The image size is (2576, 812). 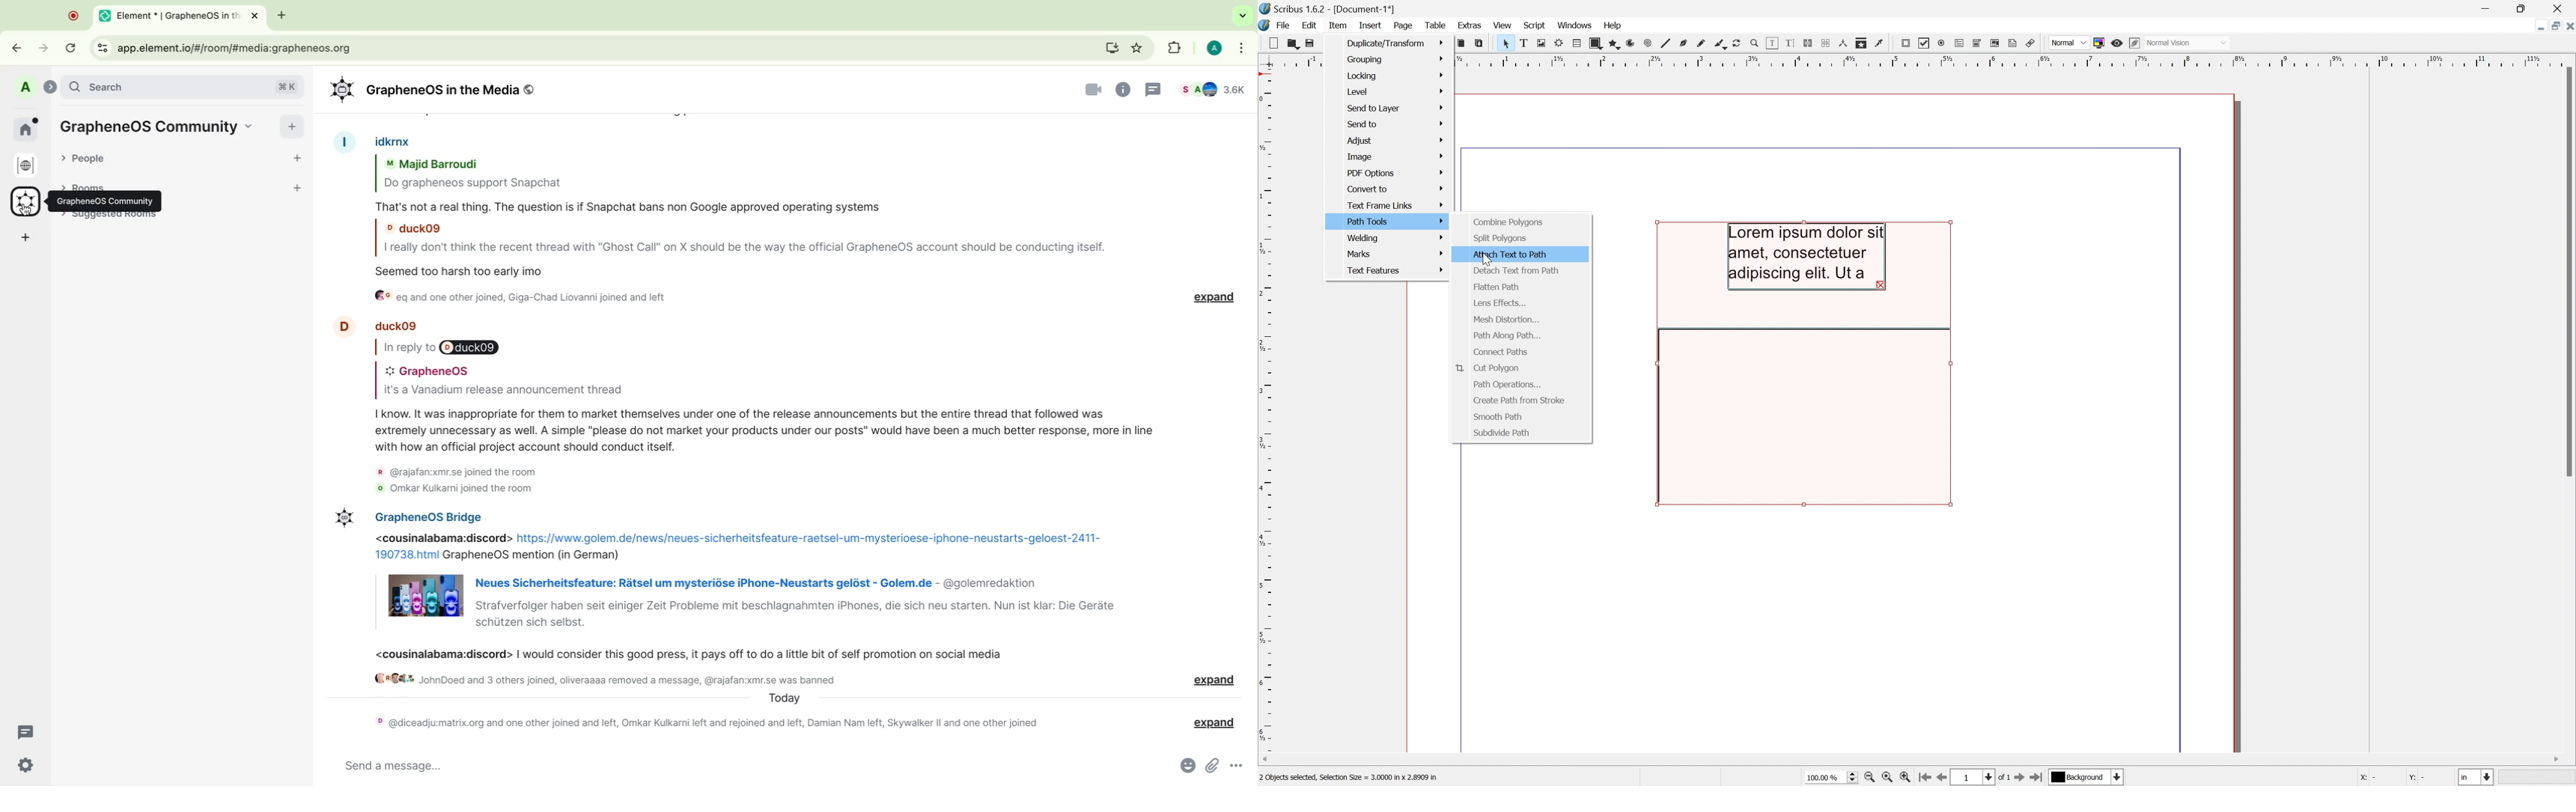 What do you see at coordinates (2020, 777) in the screenshot?
I see `Go to the next page` at bounding box center [2020, 777].